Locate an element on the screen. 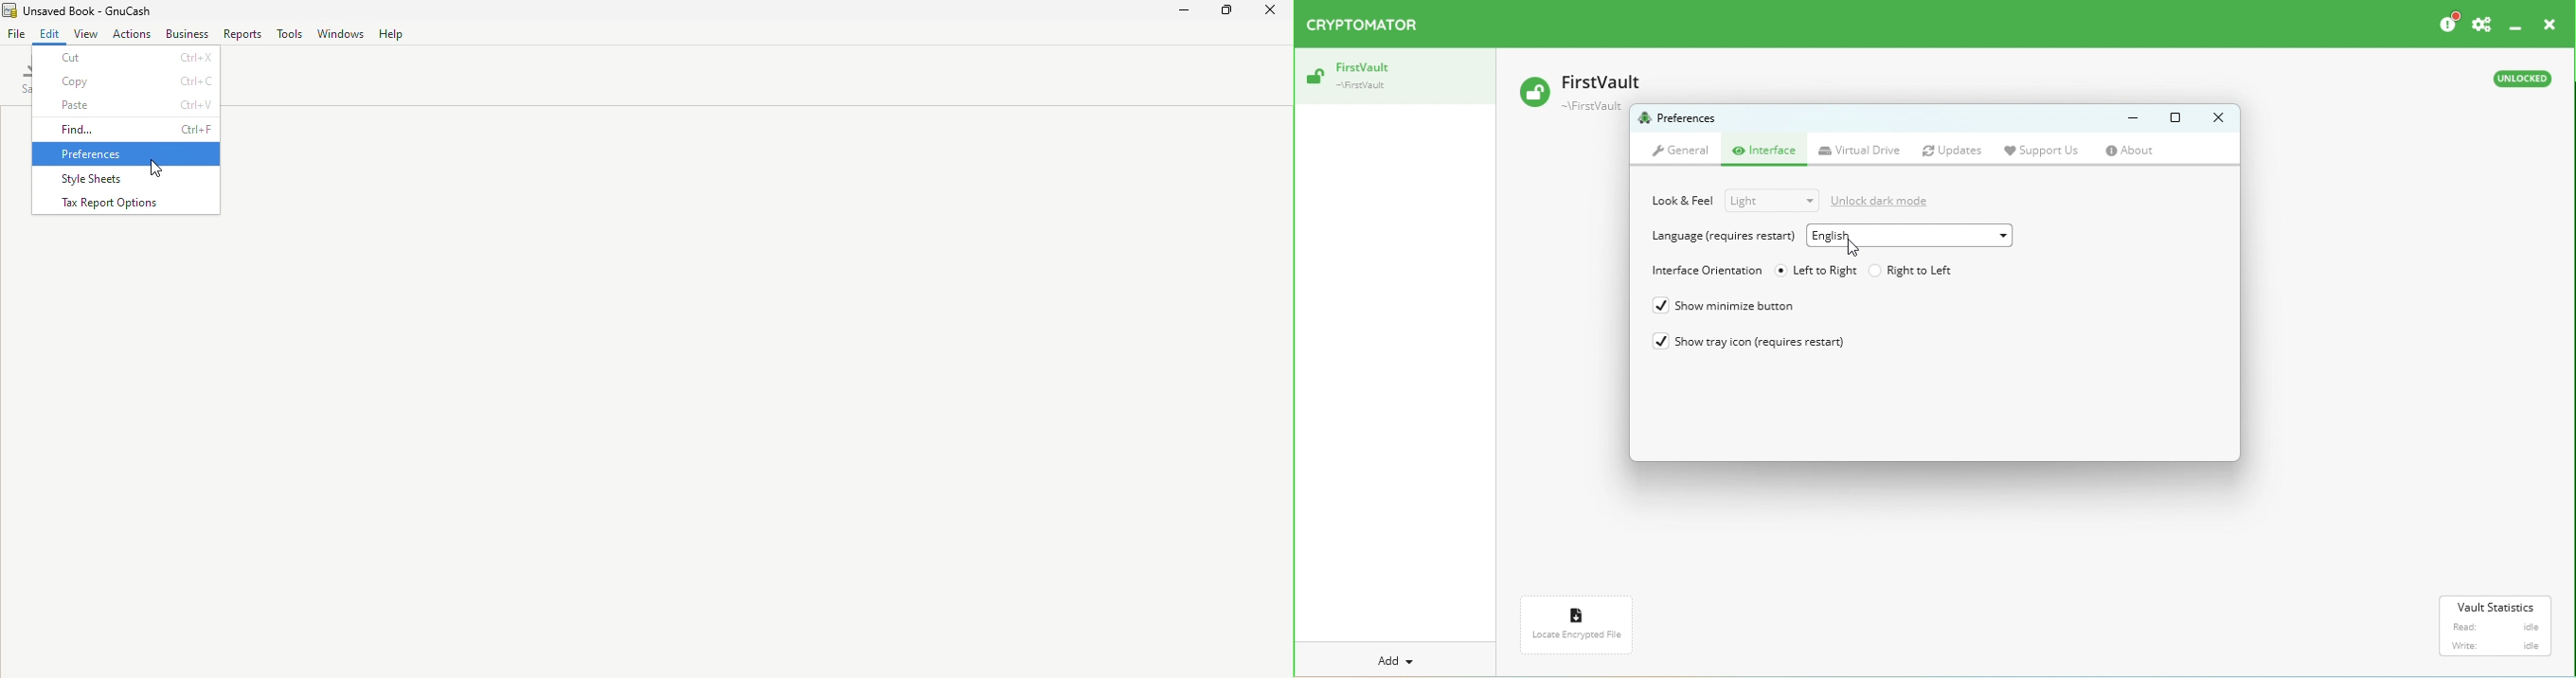 This screenshot has height=700, width=2576. Preferences is located at coordinates (127, 154).